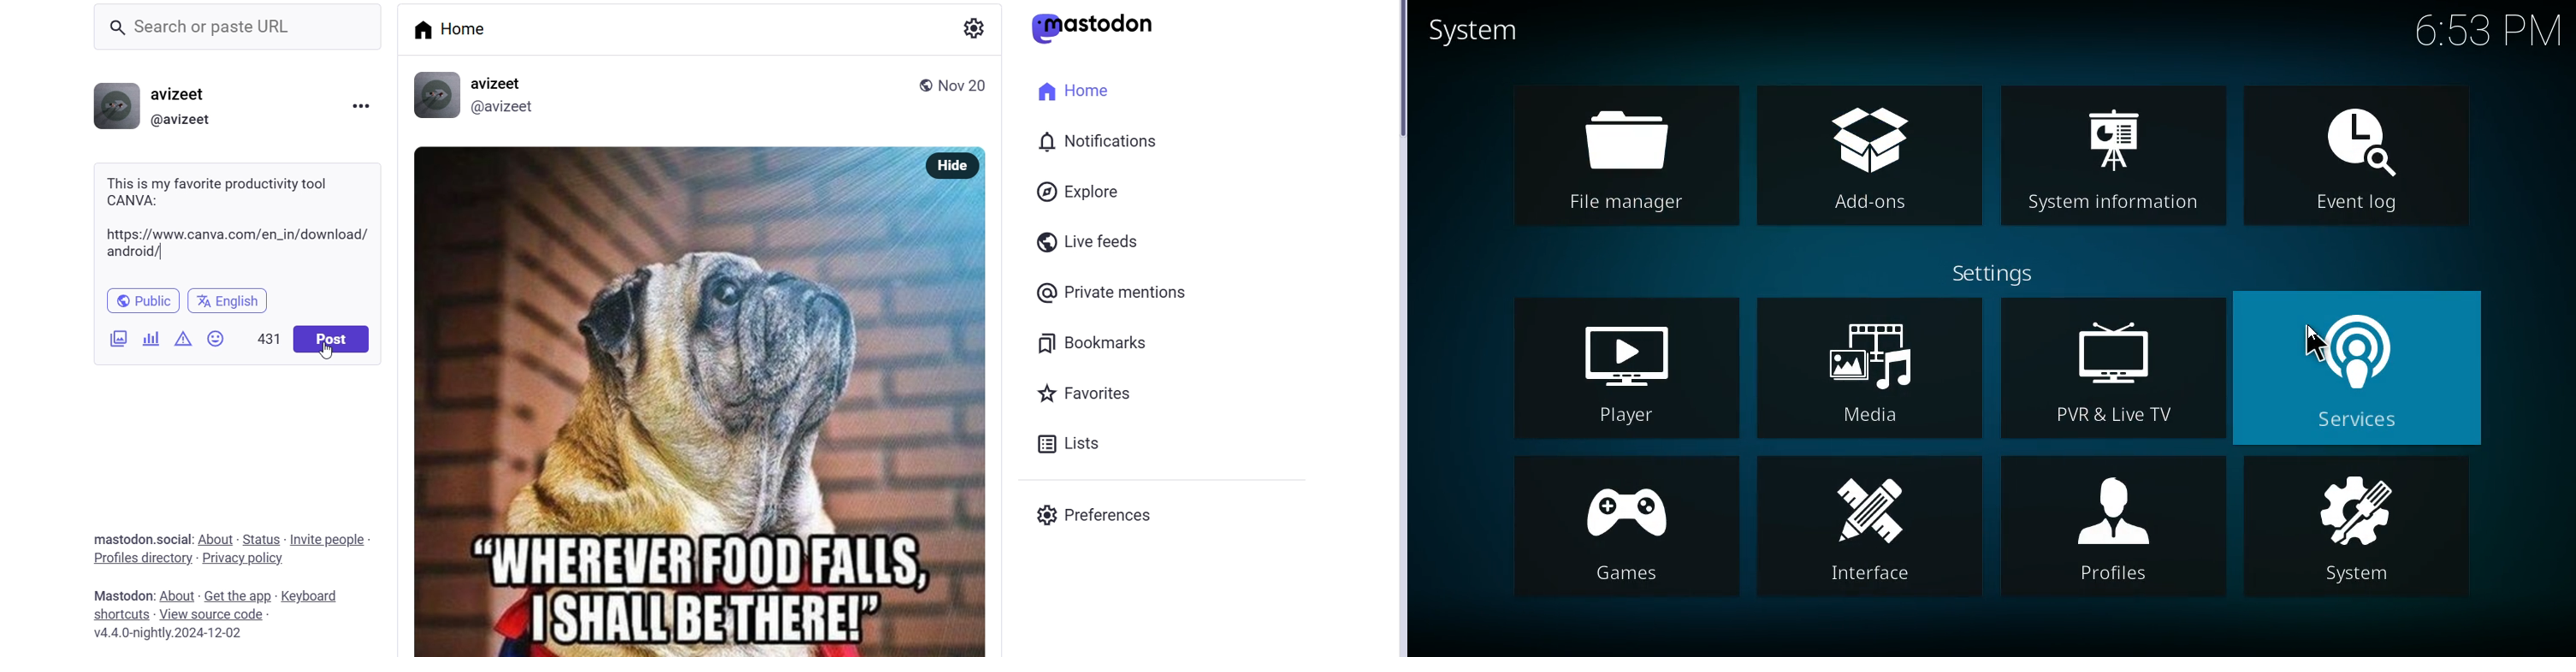 The image size is (2576, 672). Describe the element at coordinates (1113, 143) in the screenshot. I see `notification` at that location.